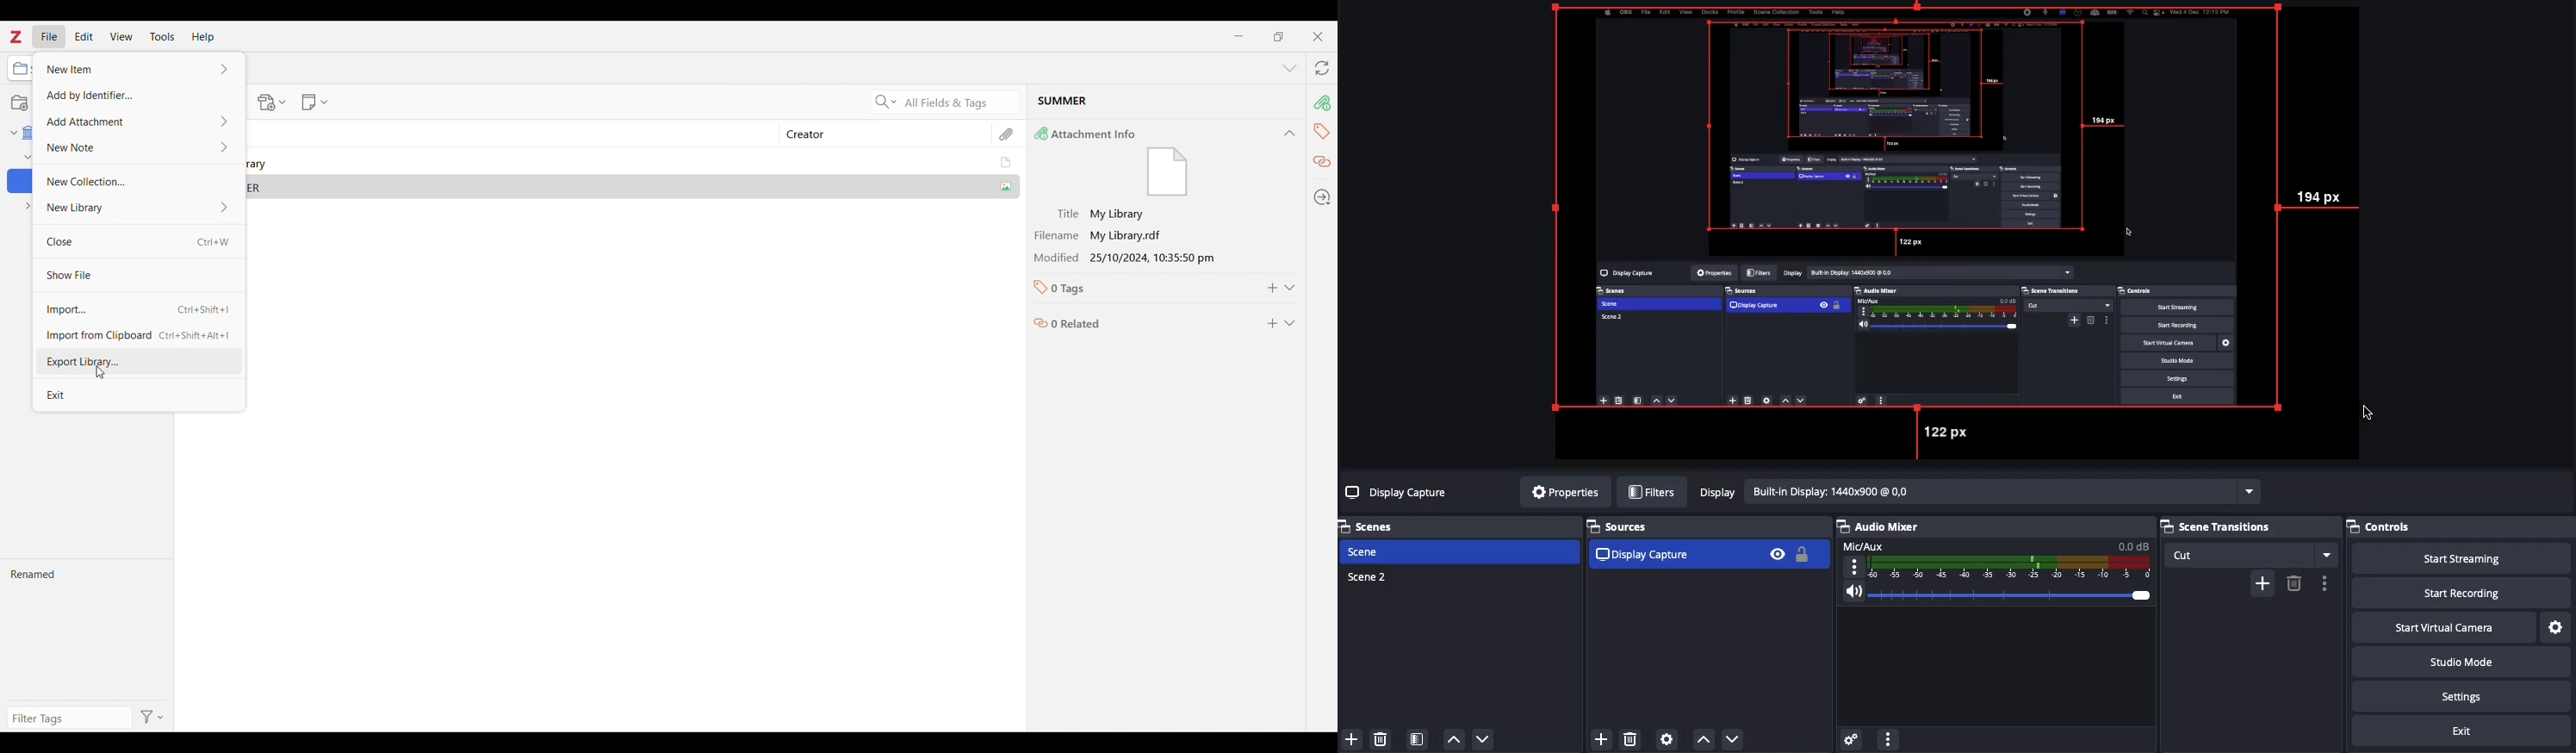 The image size is (2576, 756). What do you see at coordinates (1851, 737) in the screenshot?
I see `Advanced audio menu` at bounding box center [1851, 737].